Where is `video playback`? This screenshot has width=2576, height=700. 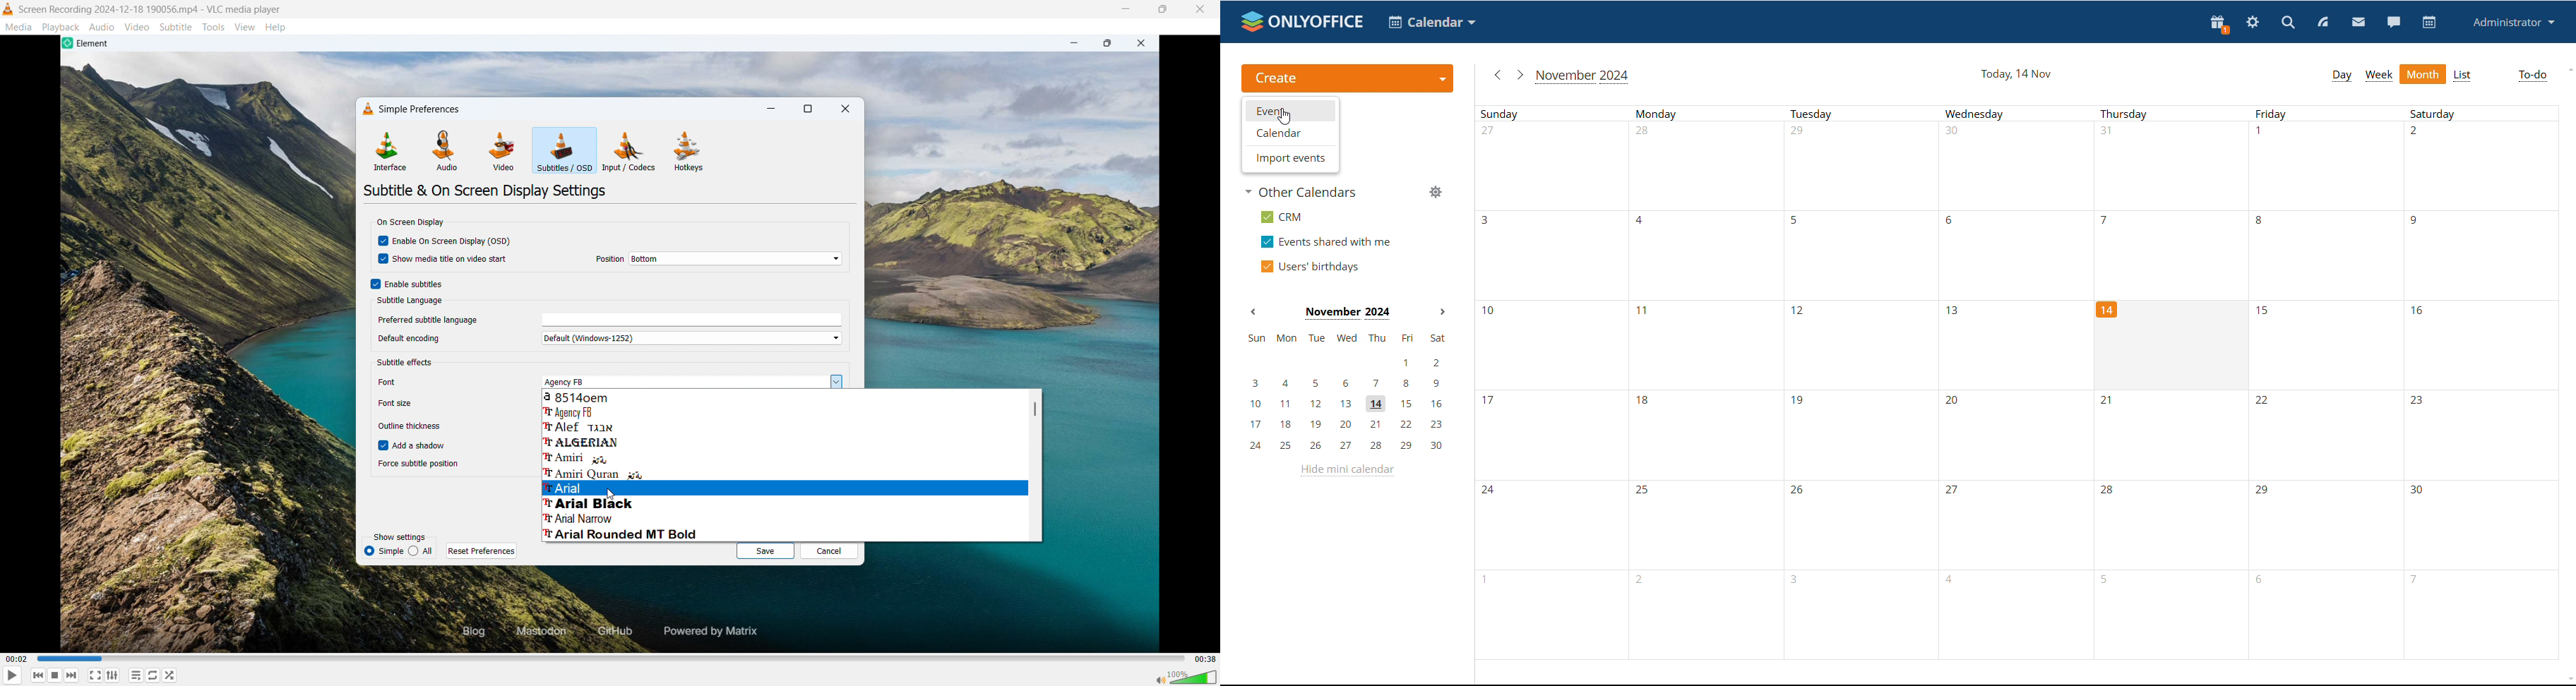 video playback is located at coordinates (616, 610).